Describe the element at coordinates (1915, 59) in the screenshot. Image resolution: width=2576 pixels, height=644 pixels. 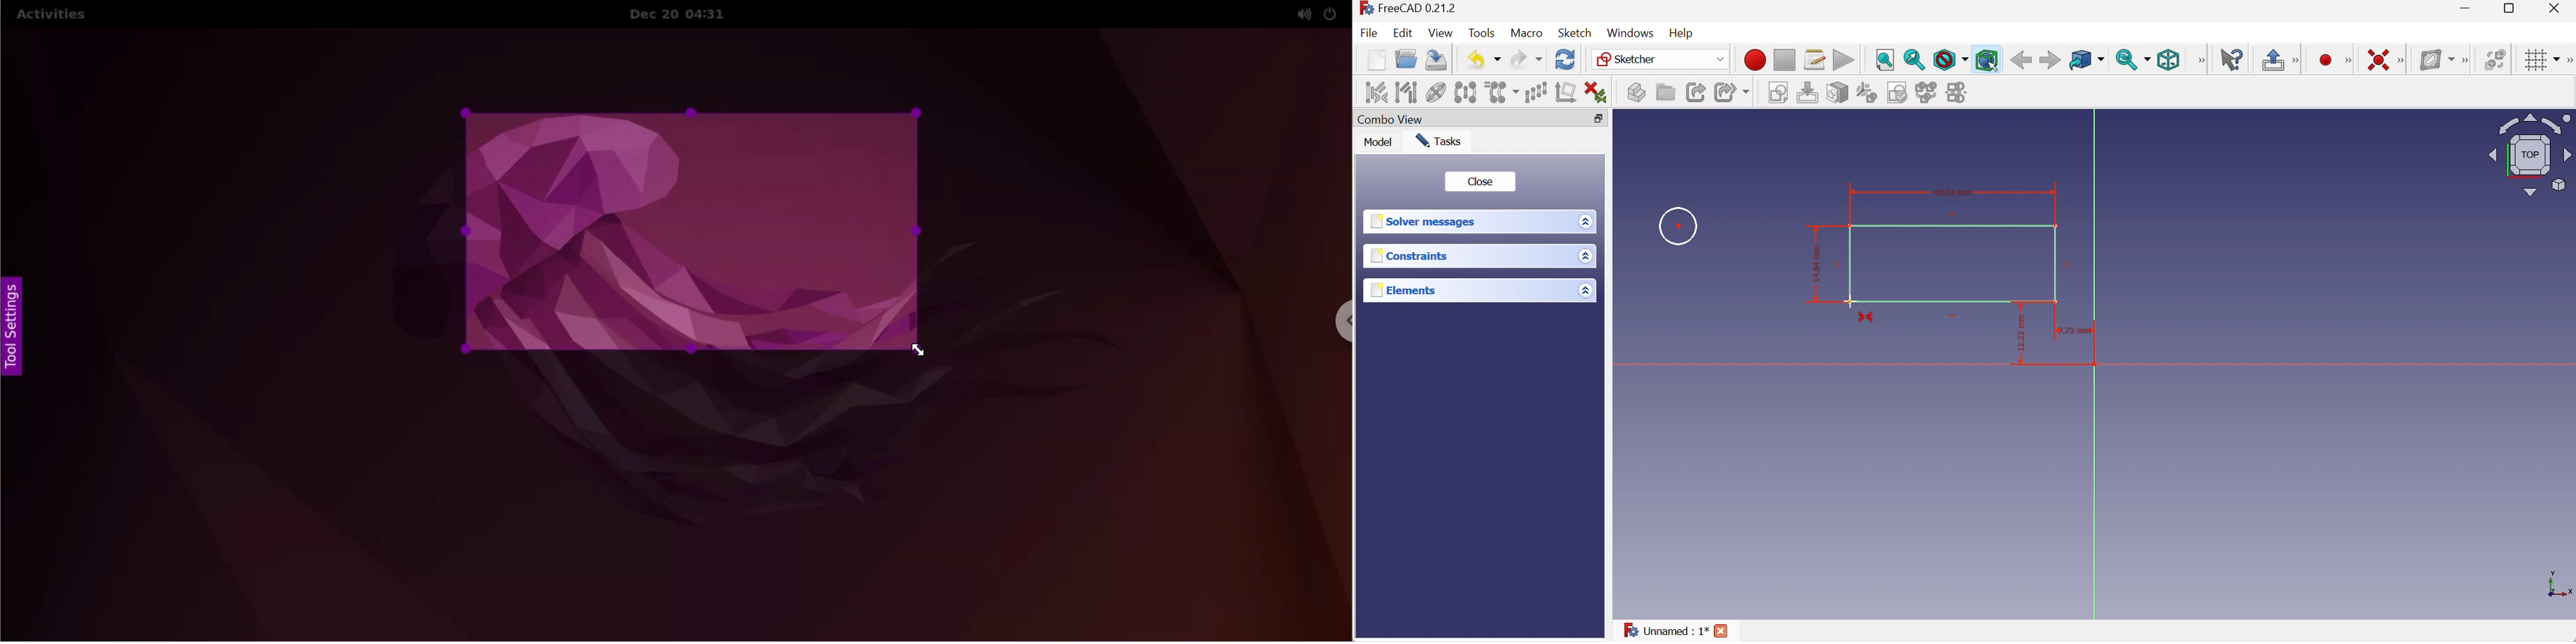
I see `Fit selection ` at that location.